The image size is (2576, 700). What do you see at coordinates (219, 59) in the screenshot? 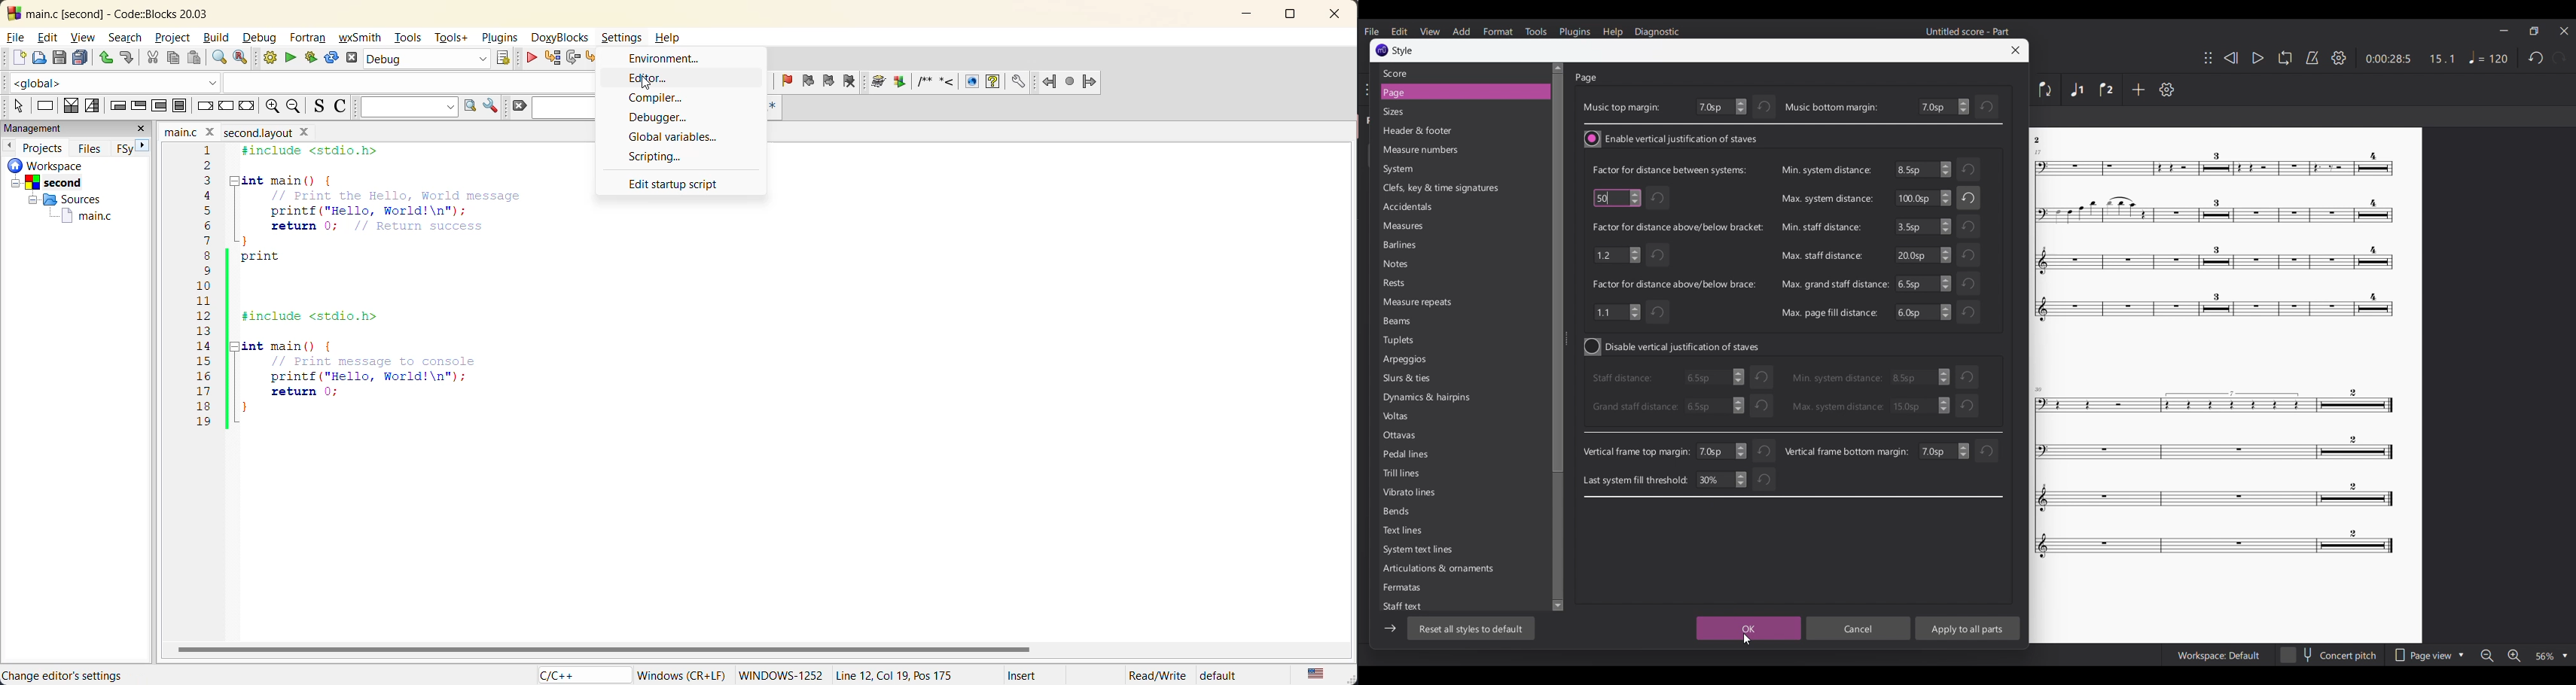
I see `find` at bounding box center [219, 59].